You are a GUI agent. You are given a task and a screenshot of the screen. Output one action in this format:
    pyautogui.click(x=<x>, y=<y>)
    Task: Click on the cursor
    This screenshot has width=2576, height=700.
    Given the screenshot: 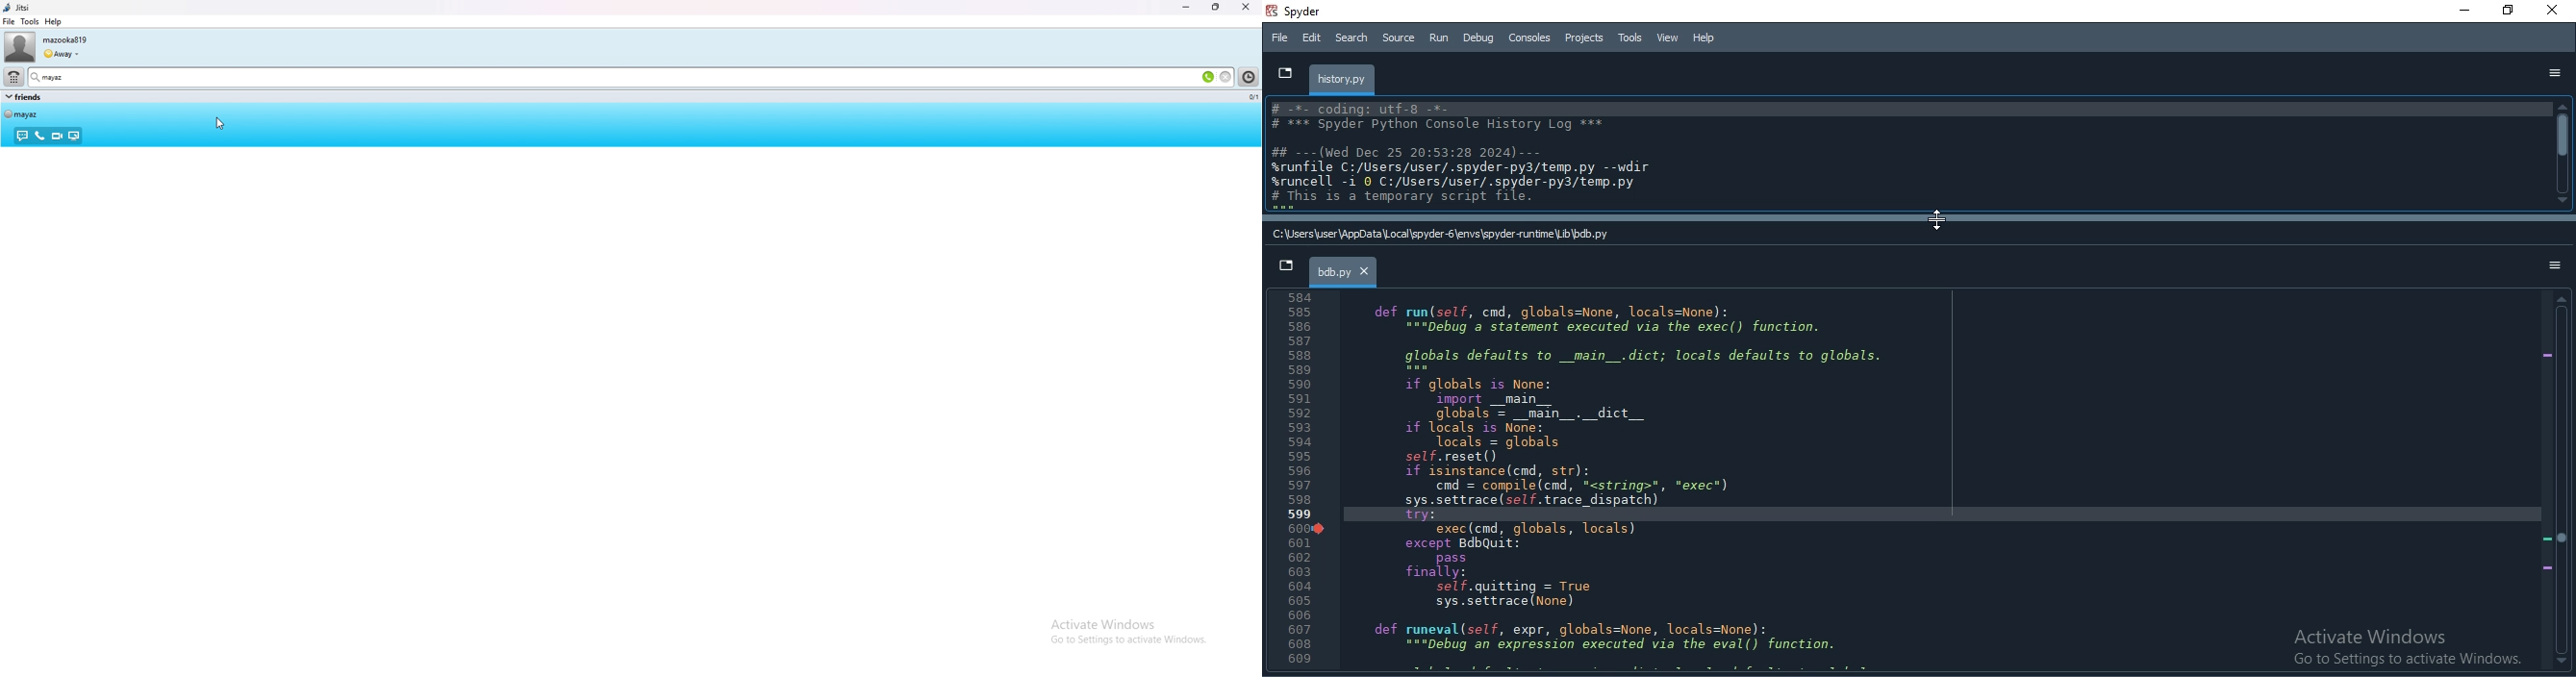 What is the action you would take?
    pyautogui.click(x=218, y=123)
    